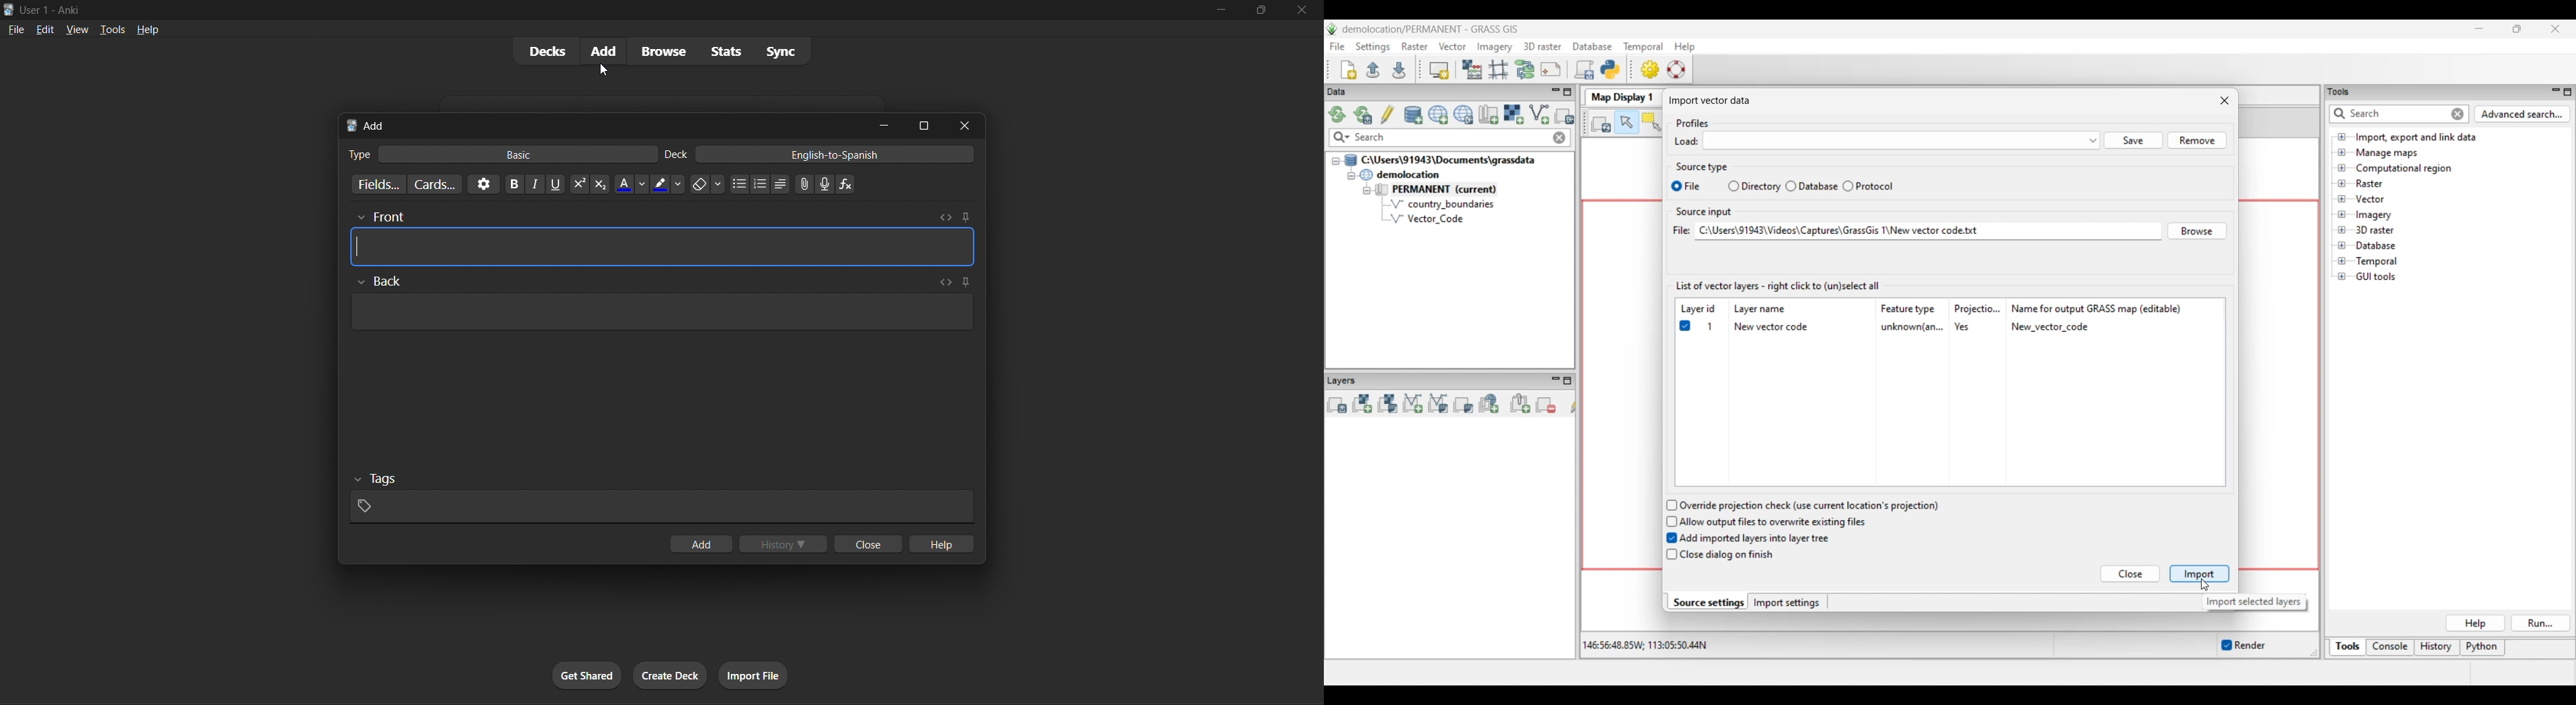 The height and width of the screenshot is (728, 2576). Describe the element at coordinates (41, 27) in the screenshot. I see `edit` at that location.